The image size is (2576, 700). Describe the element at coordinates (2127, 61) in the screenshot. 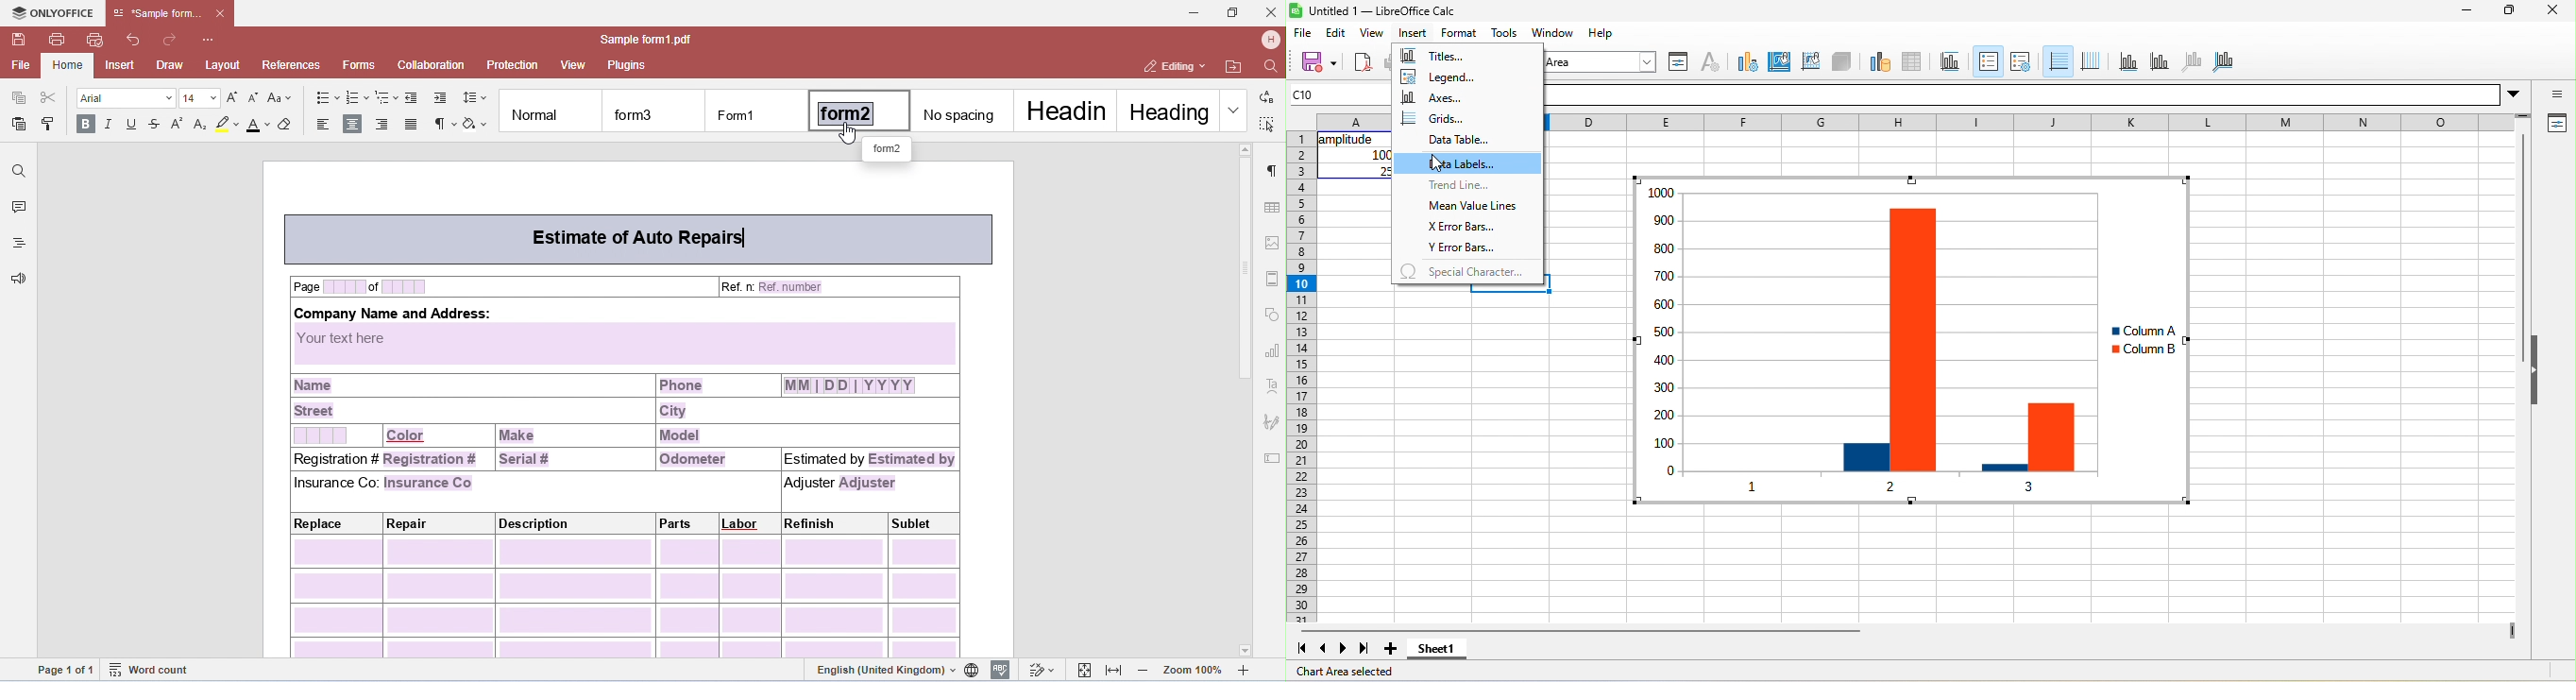

I see `x axis` at that location.